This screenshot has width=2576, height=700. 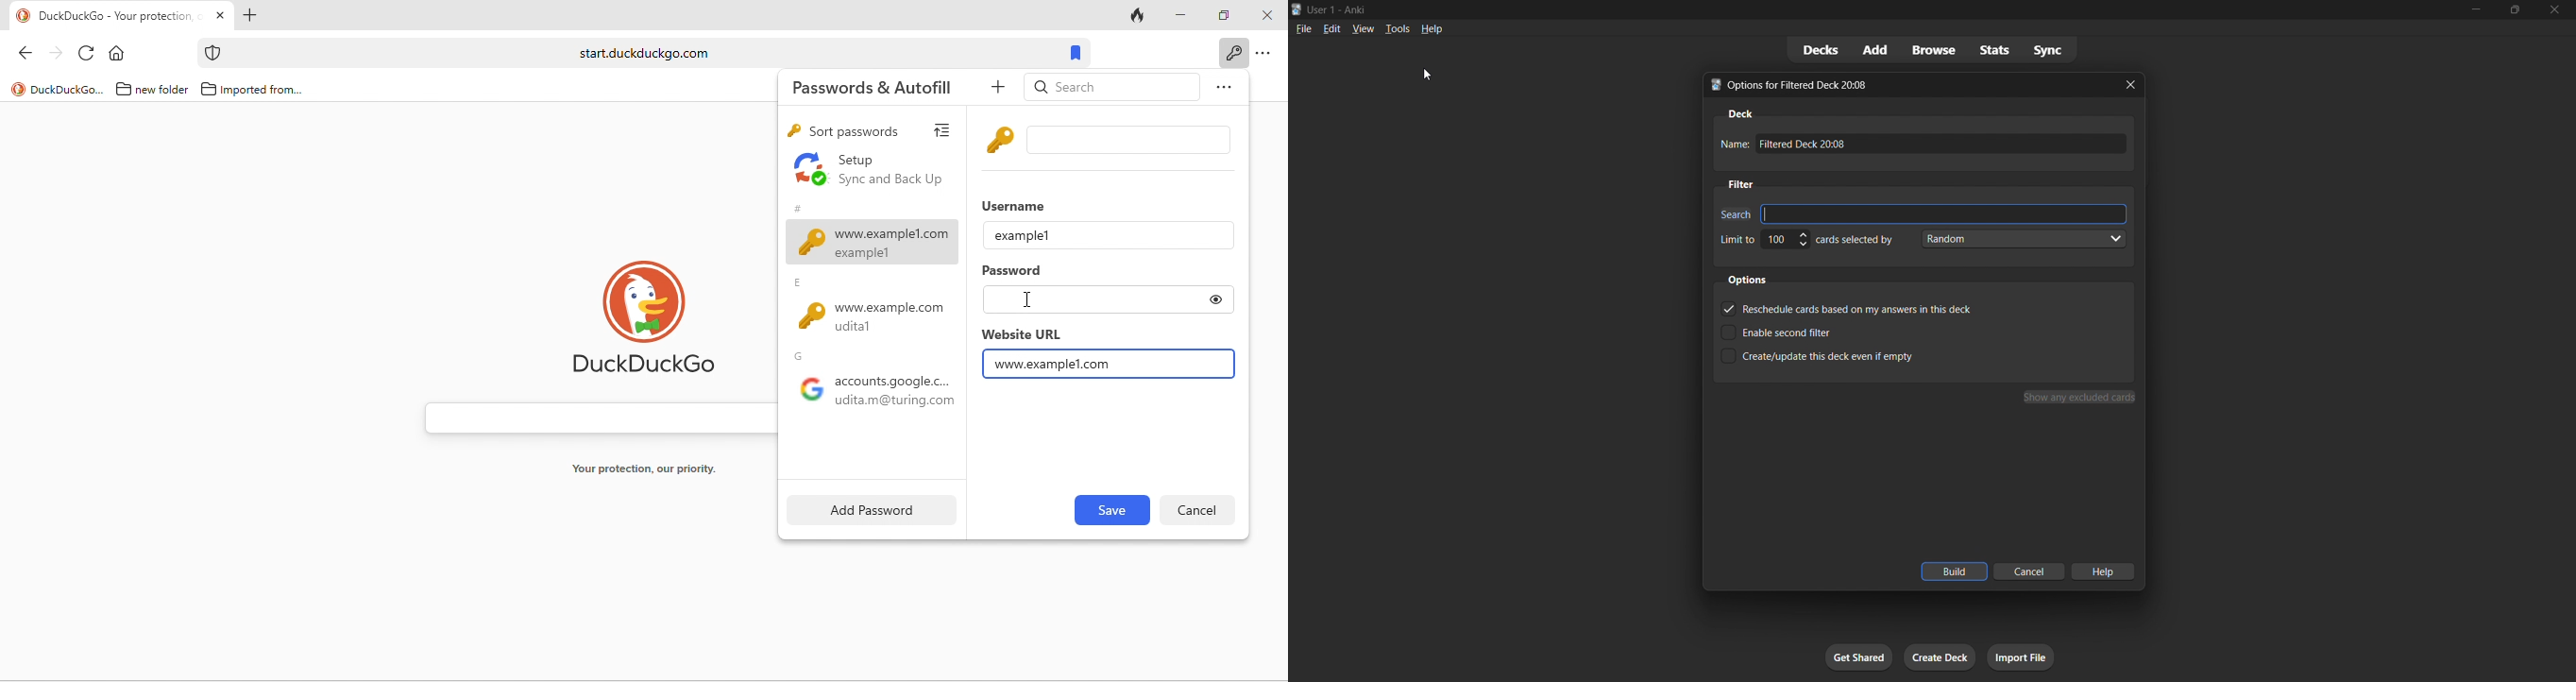 What do you see at coordinates (2132, 85) in the screenshot?
I see `close` at bounding box center [2132, 85].